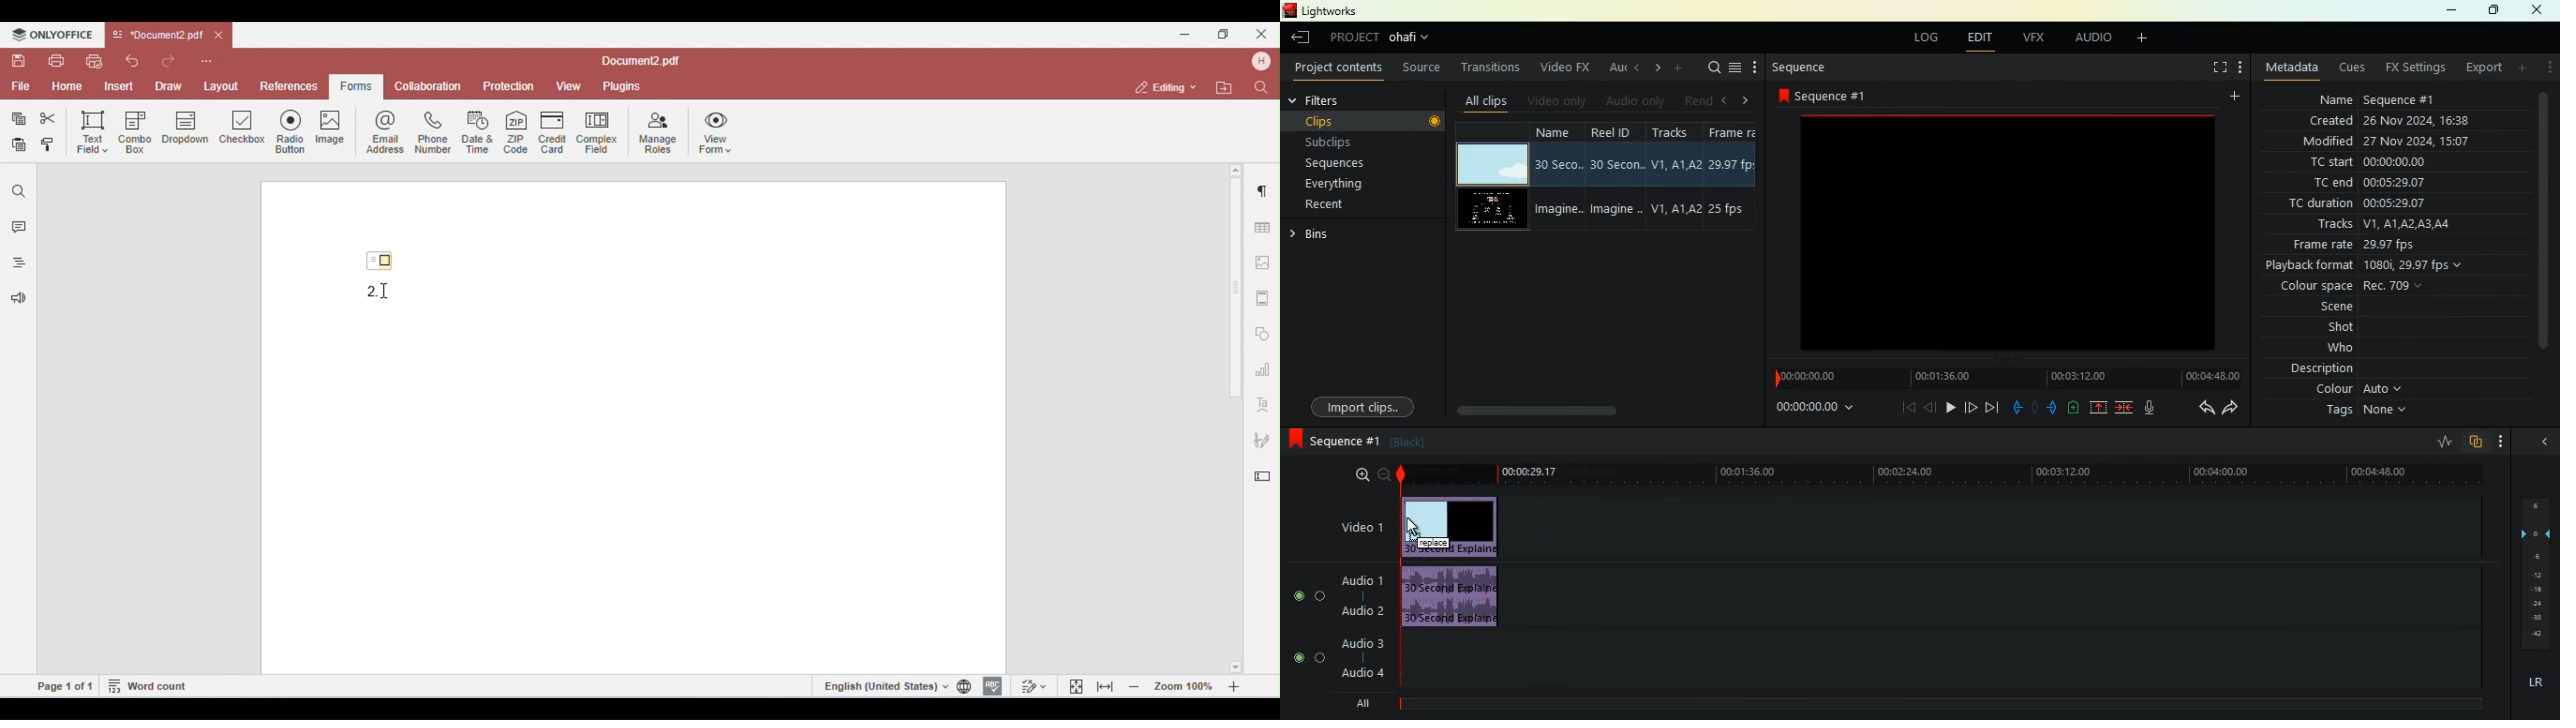  I want to click on source, so click(1425, 67).